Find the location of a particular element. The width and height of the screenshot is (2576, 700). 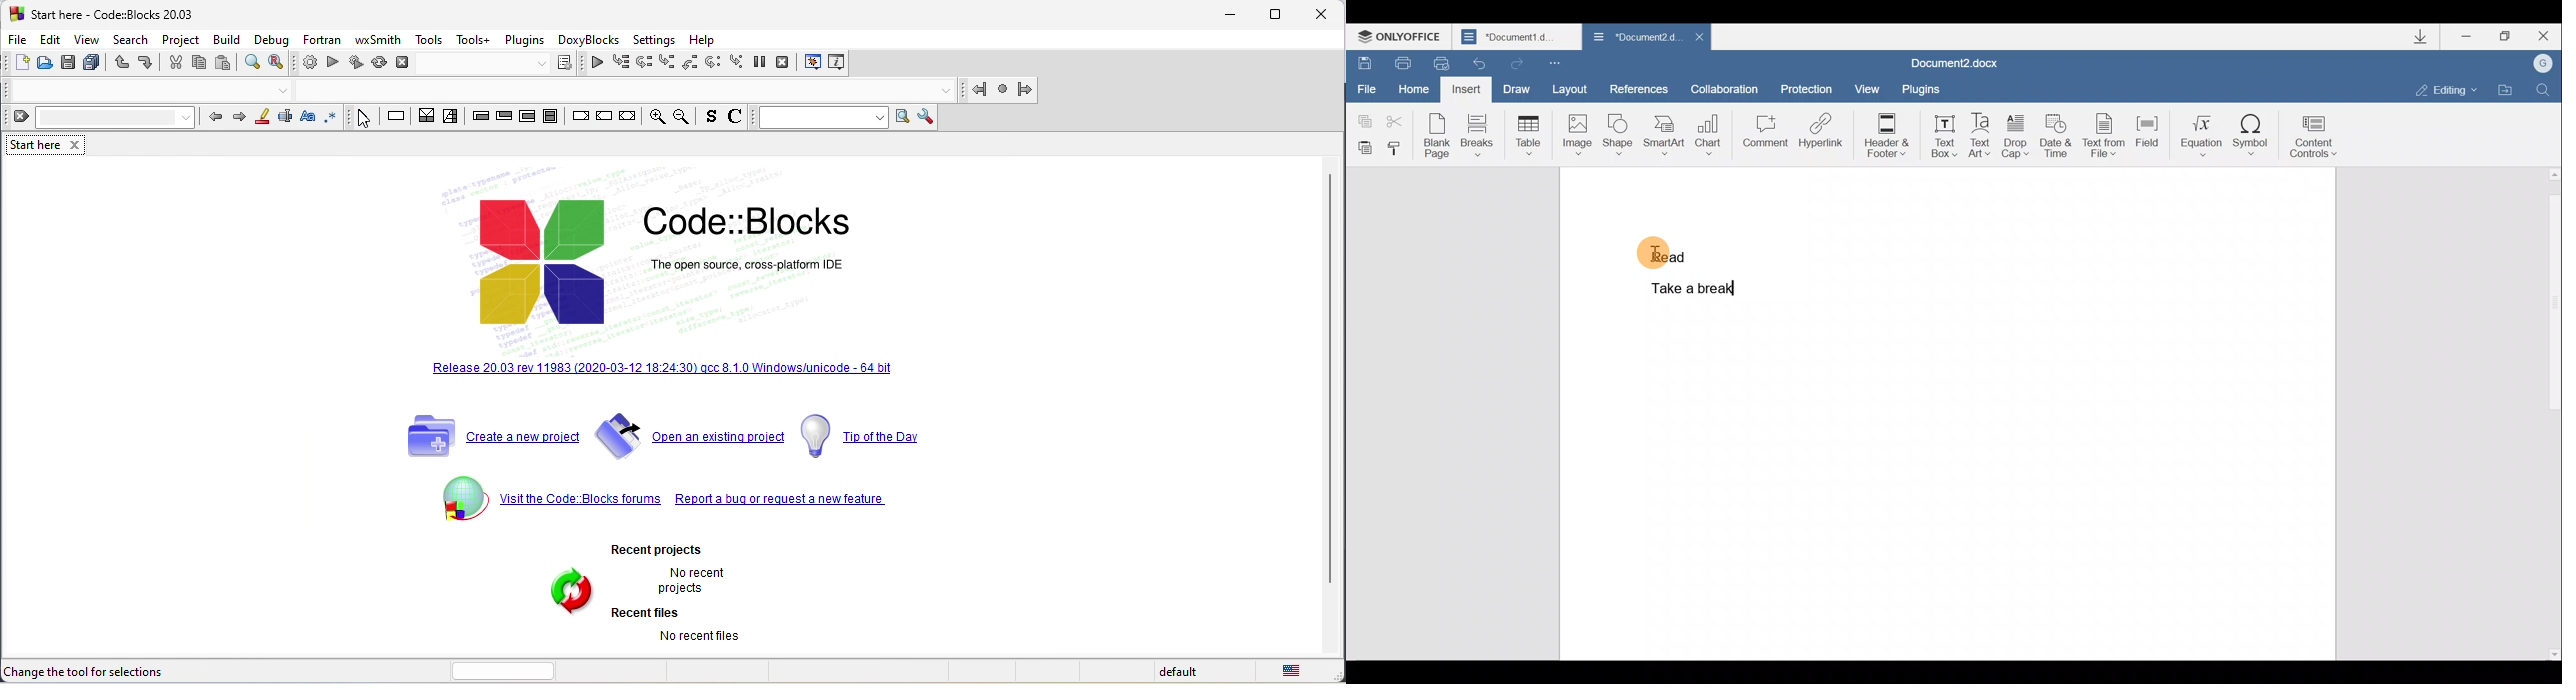

open is located at coordinates (46, 65).